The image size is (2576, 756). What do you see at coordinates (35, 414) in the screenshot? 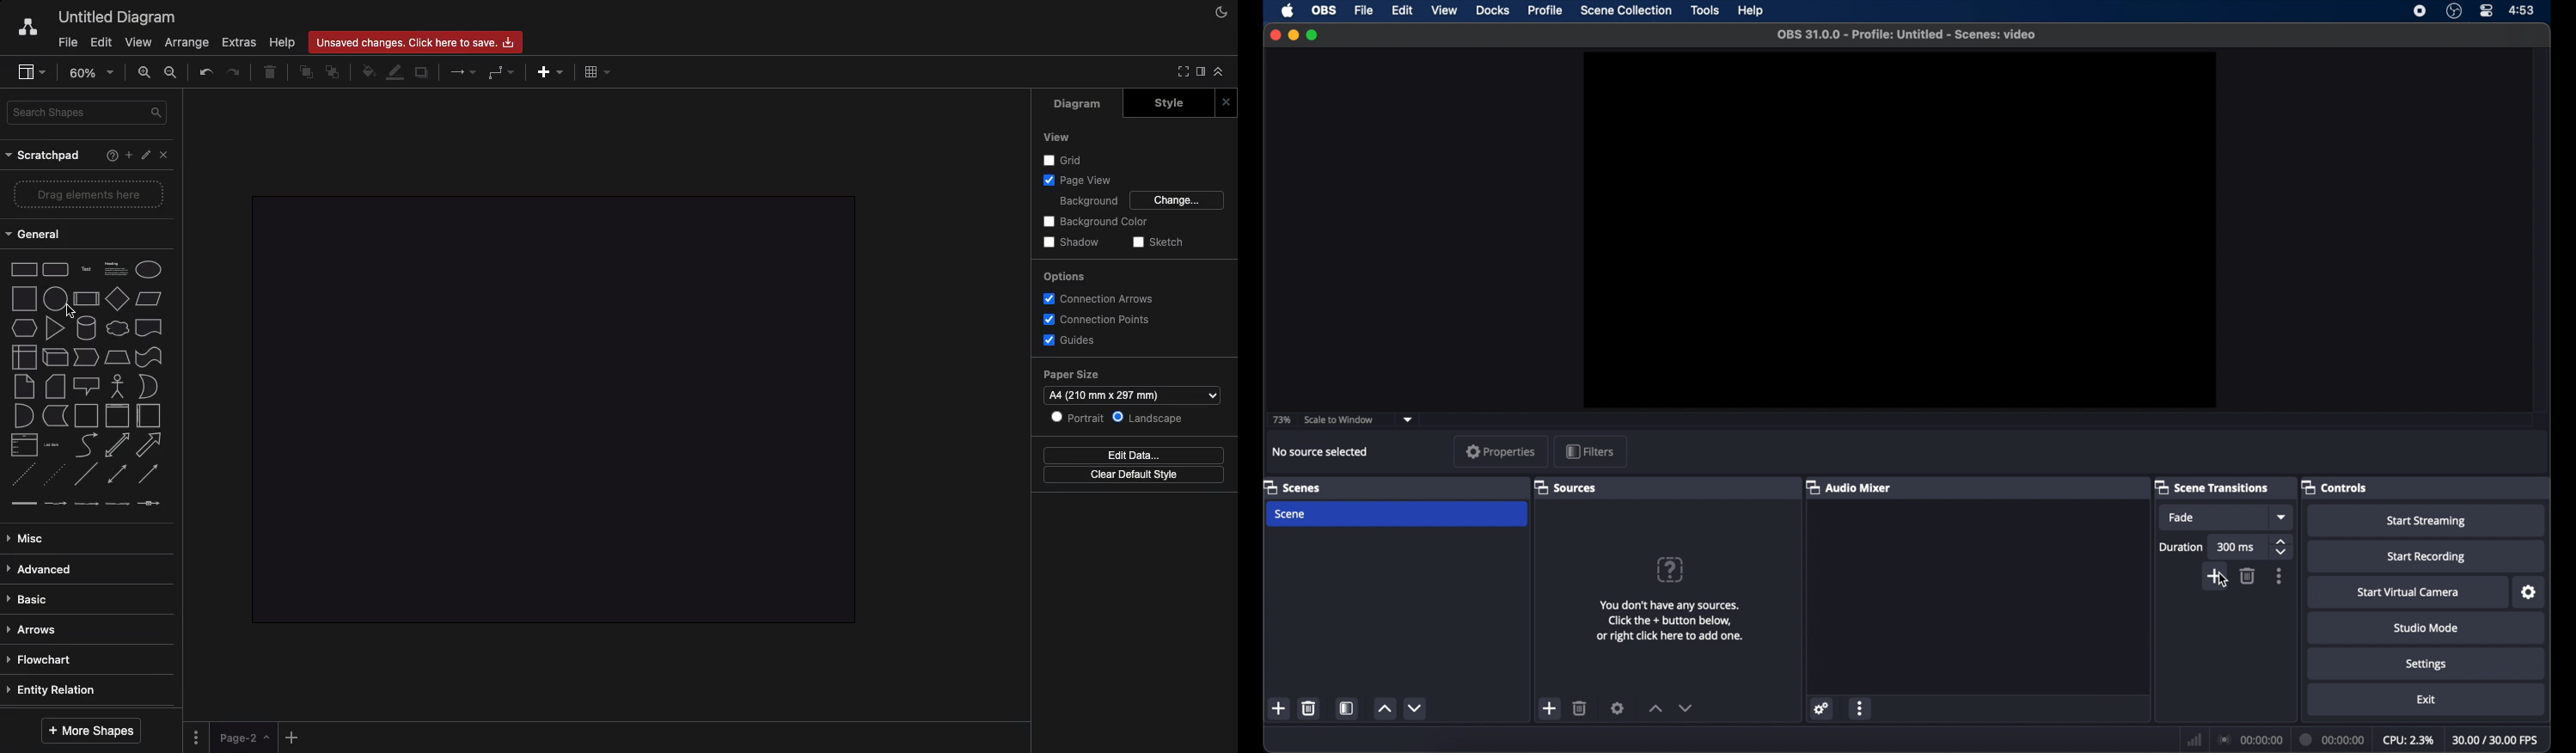
I see `Shapes` at bounding box center [35, 414].